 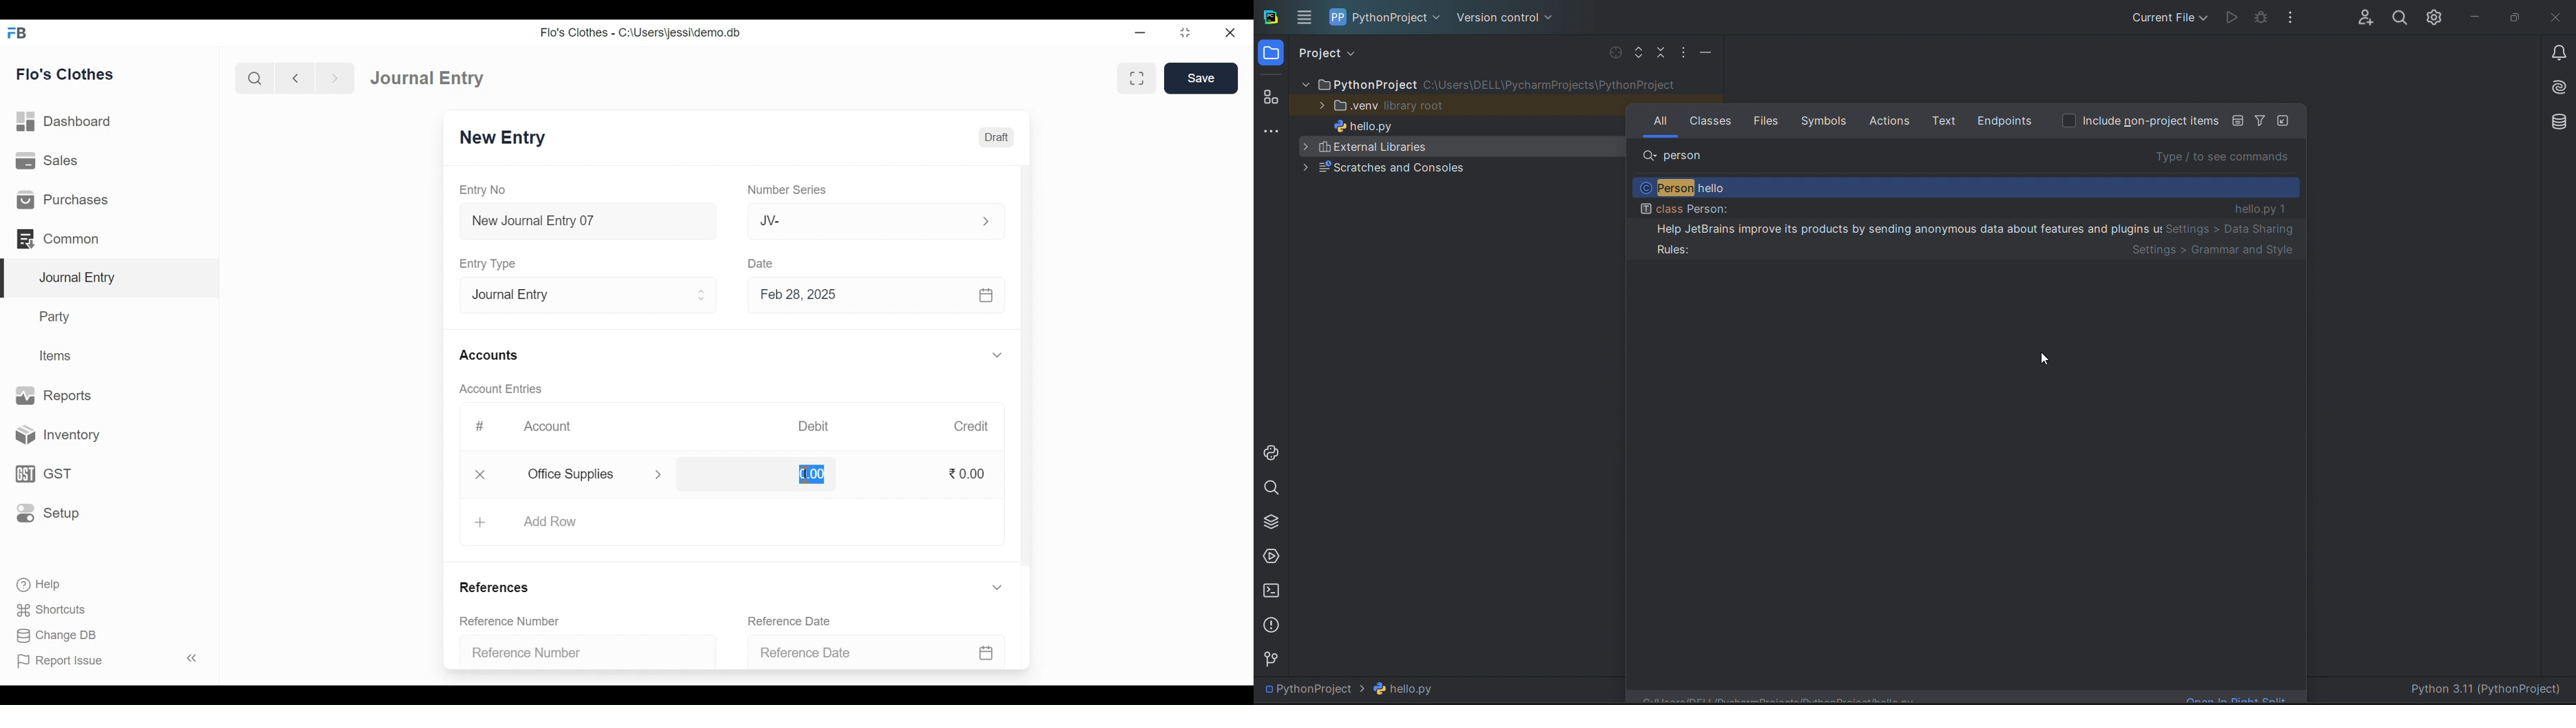 I want to click on endpoints, so click(x=2005, y=119).